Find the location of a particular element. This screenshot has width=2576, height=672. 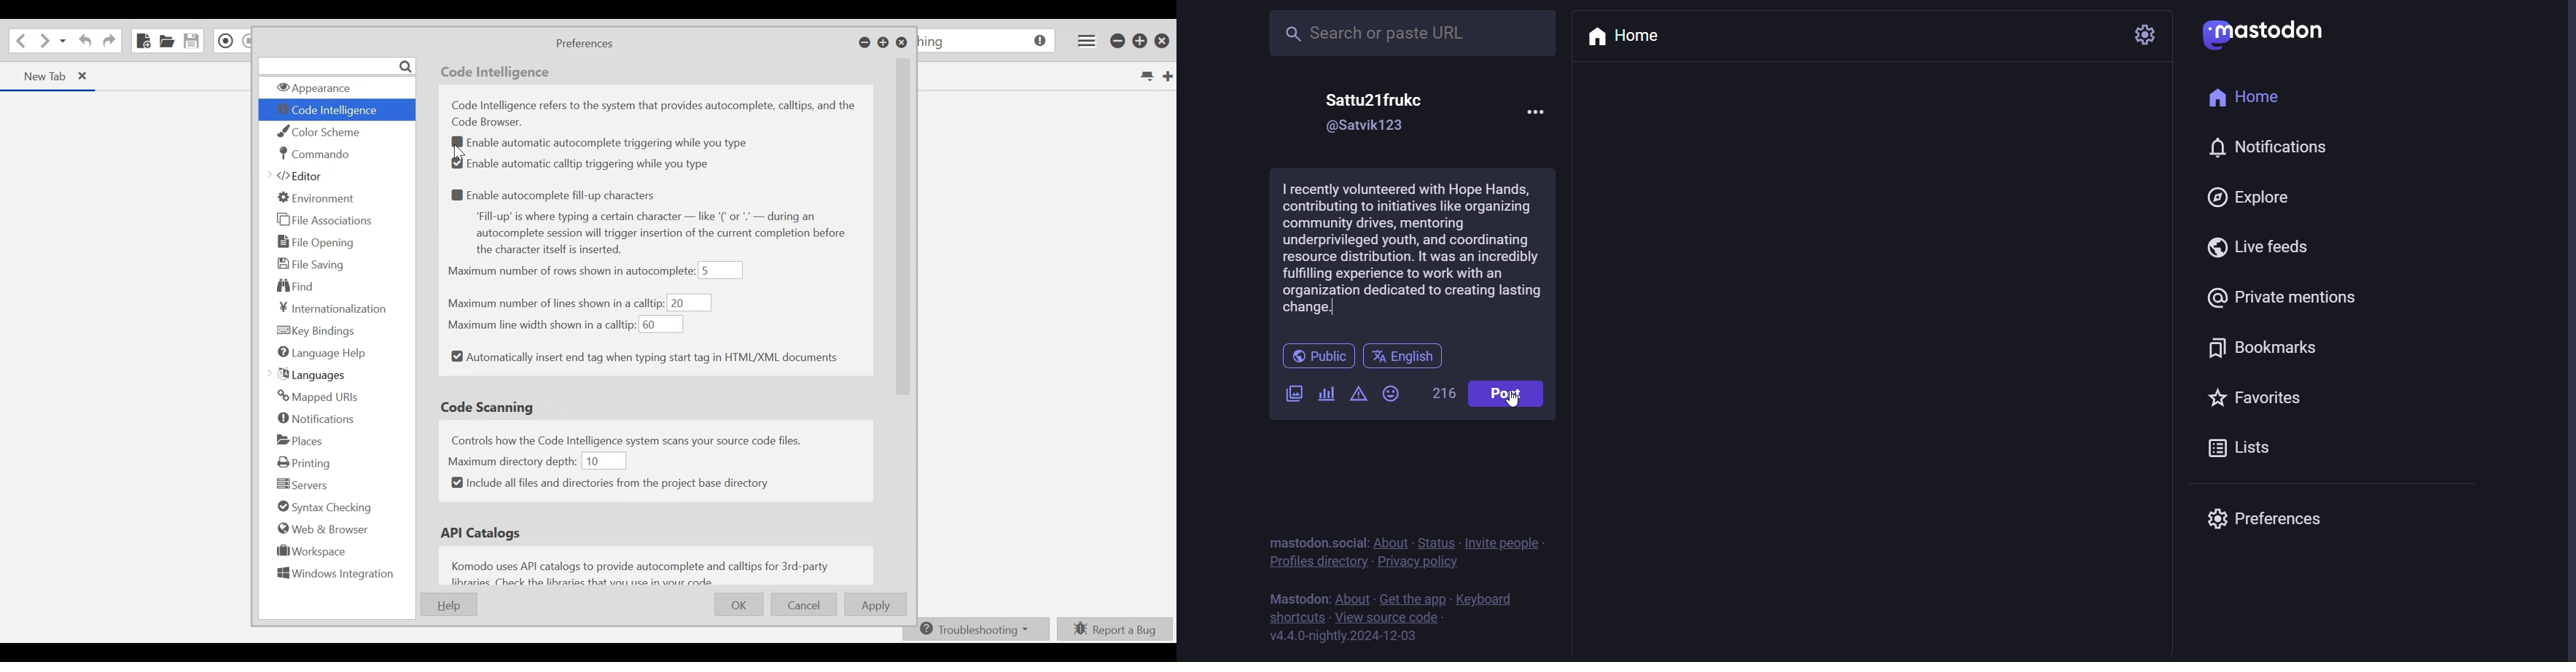

go to anything is located at coordinates (988, 42).